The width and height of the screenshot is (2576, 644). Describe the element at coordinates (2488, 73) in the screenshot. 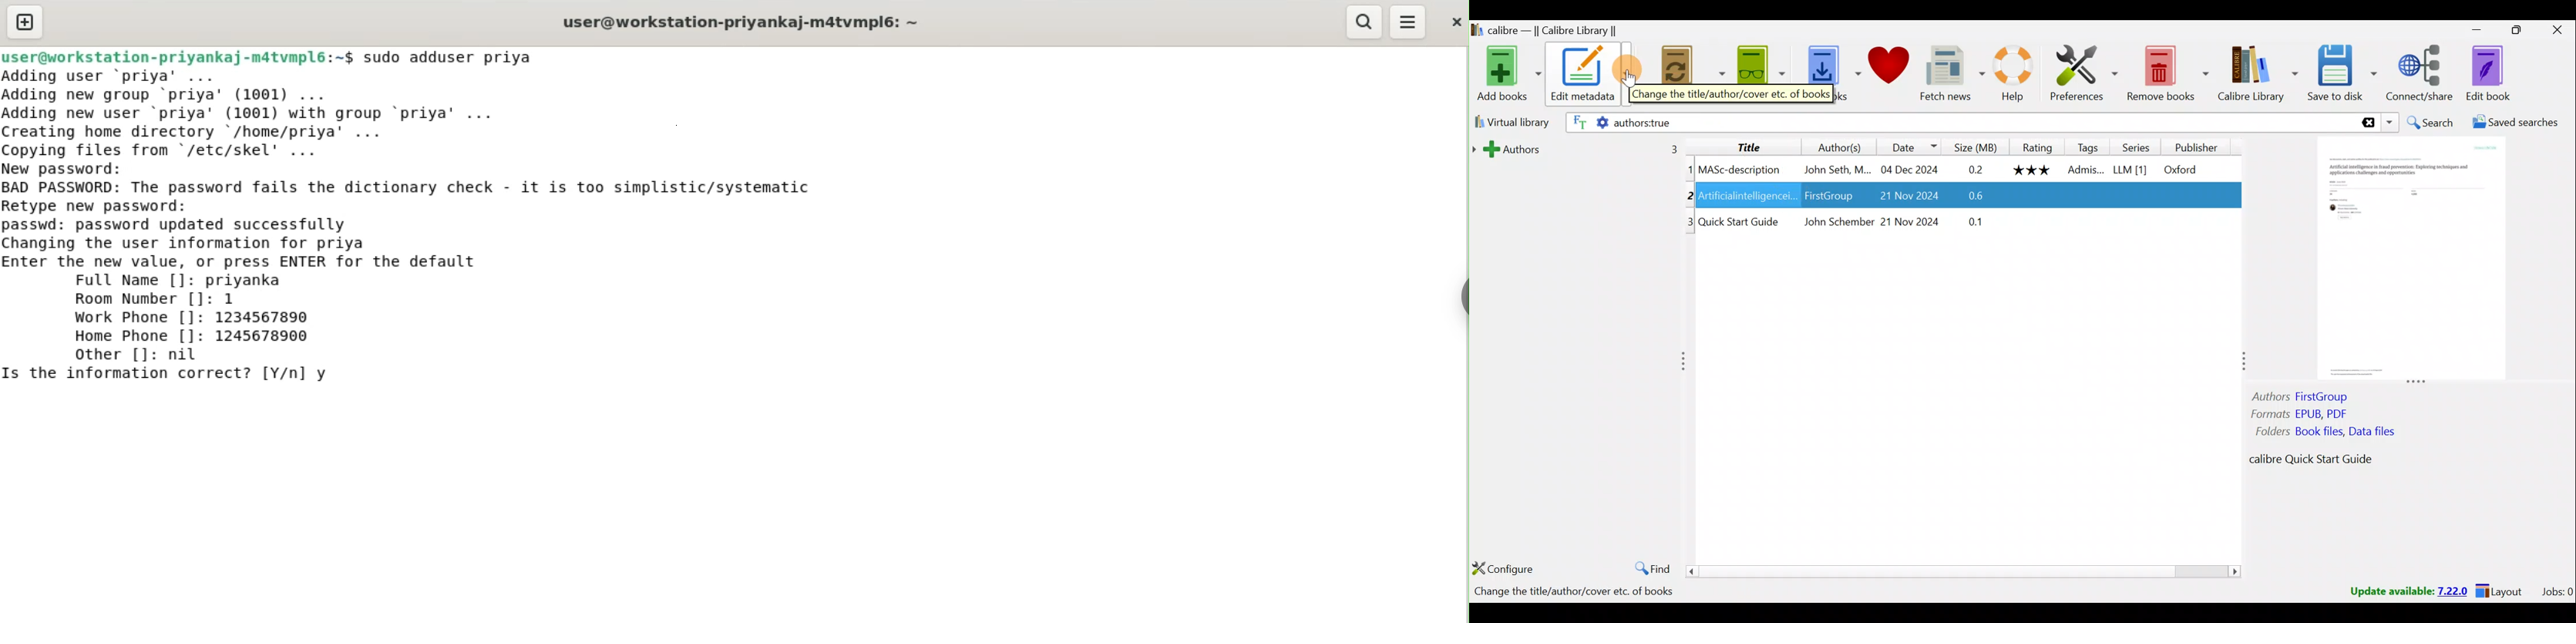

I see `Edit book` at that location.